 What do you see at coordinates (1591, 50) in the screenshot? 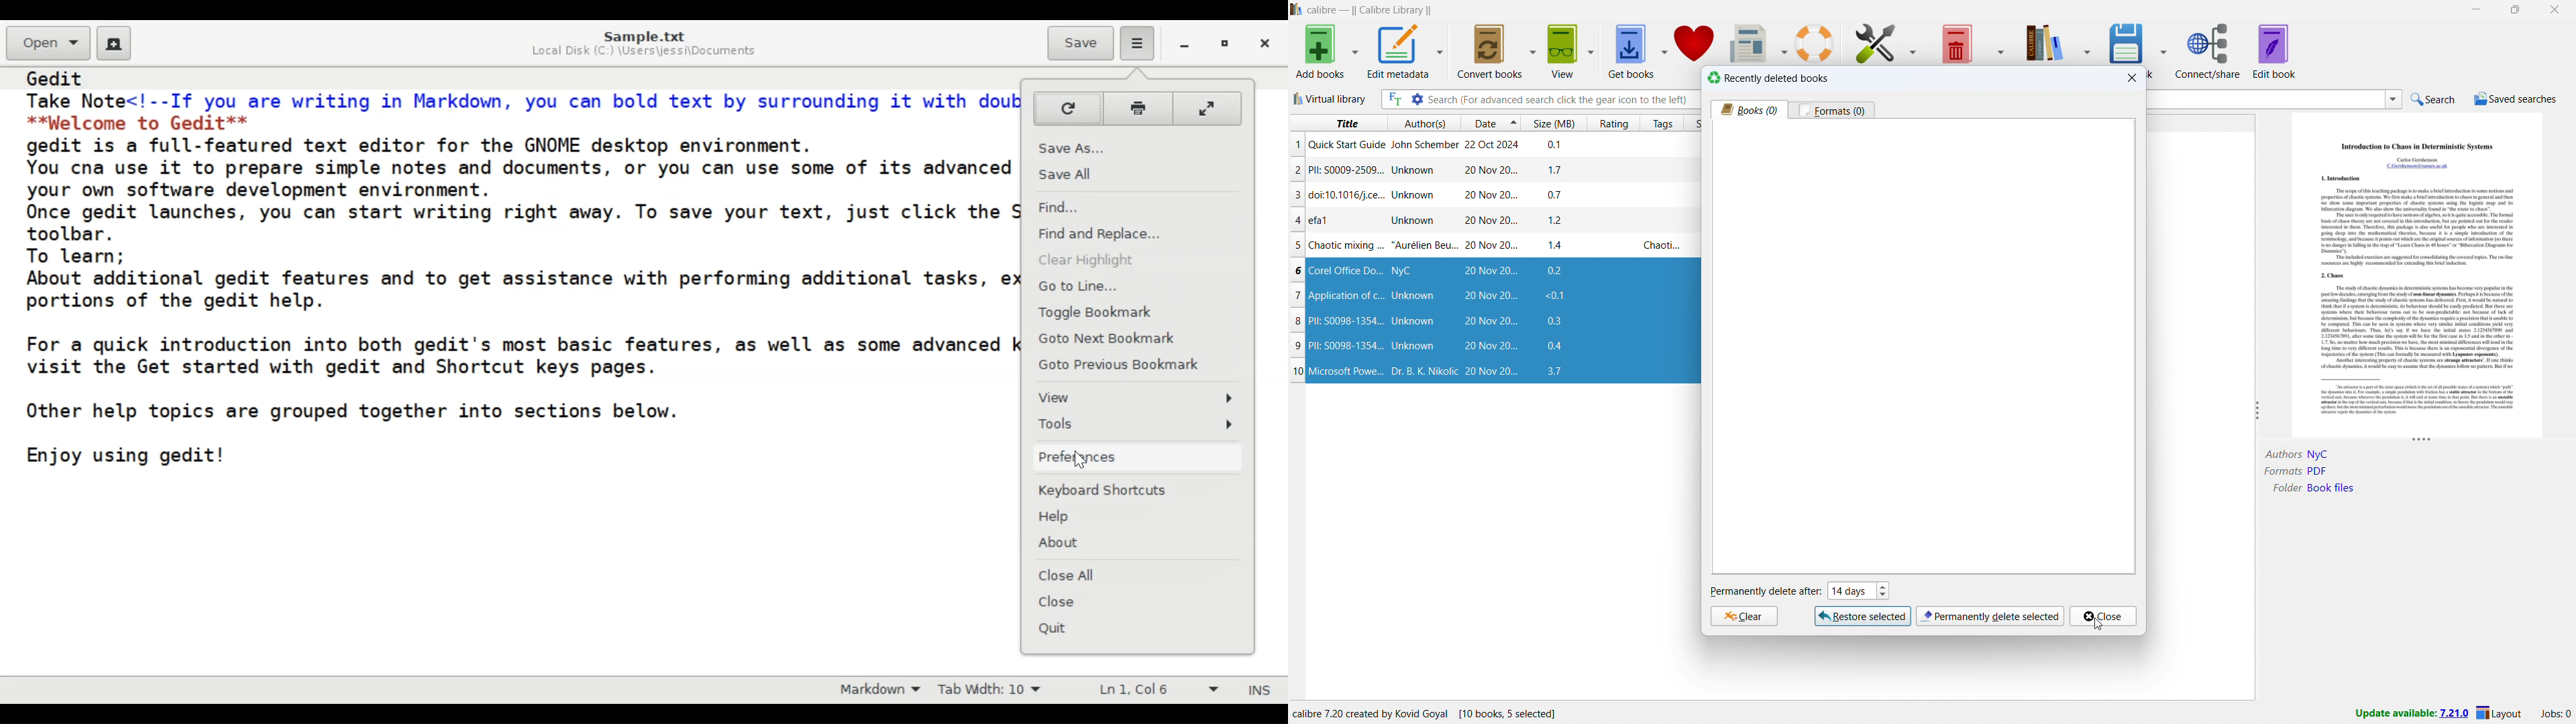
I see `view options` at bounding box center [1591, 50].